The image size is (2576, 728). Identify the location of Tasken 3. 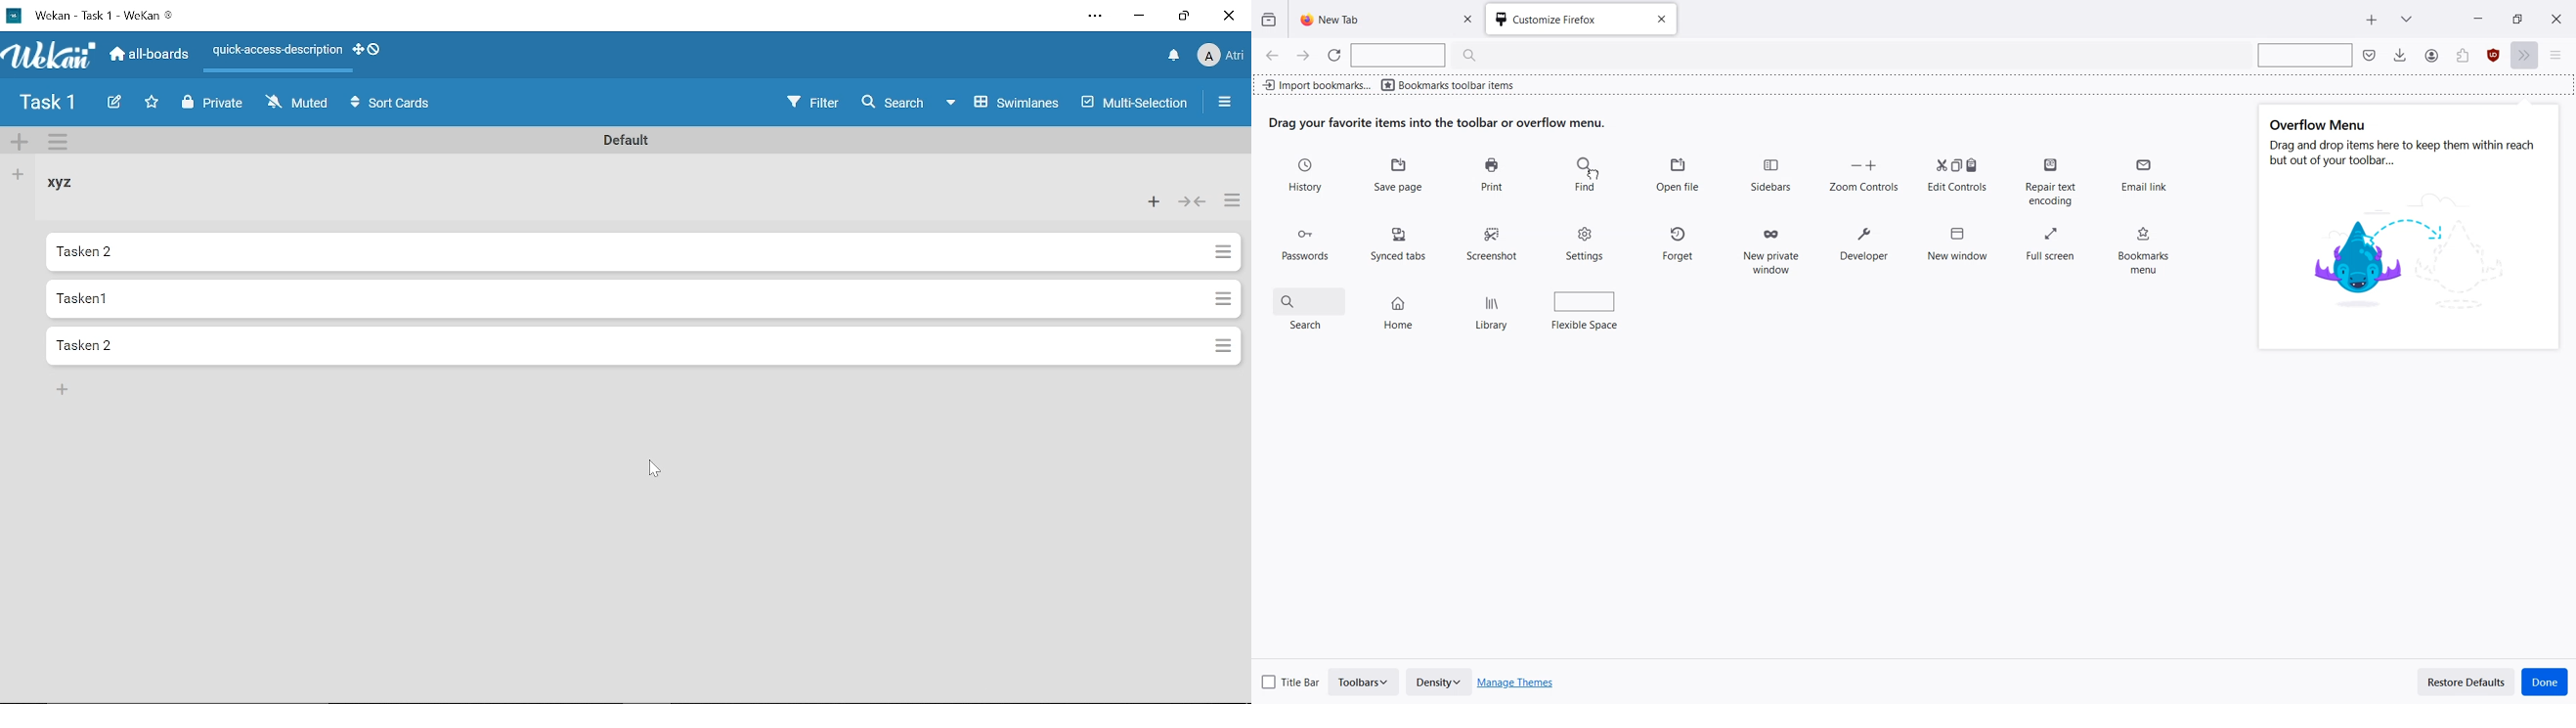
(611, 345).